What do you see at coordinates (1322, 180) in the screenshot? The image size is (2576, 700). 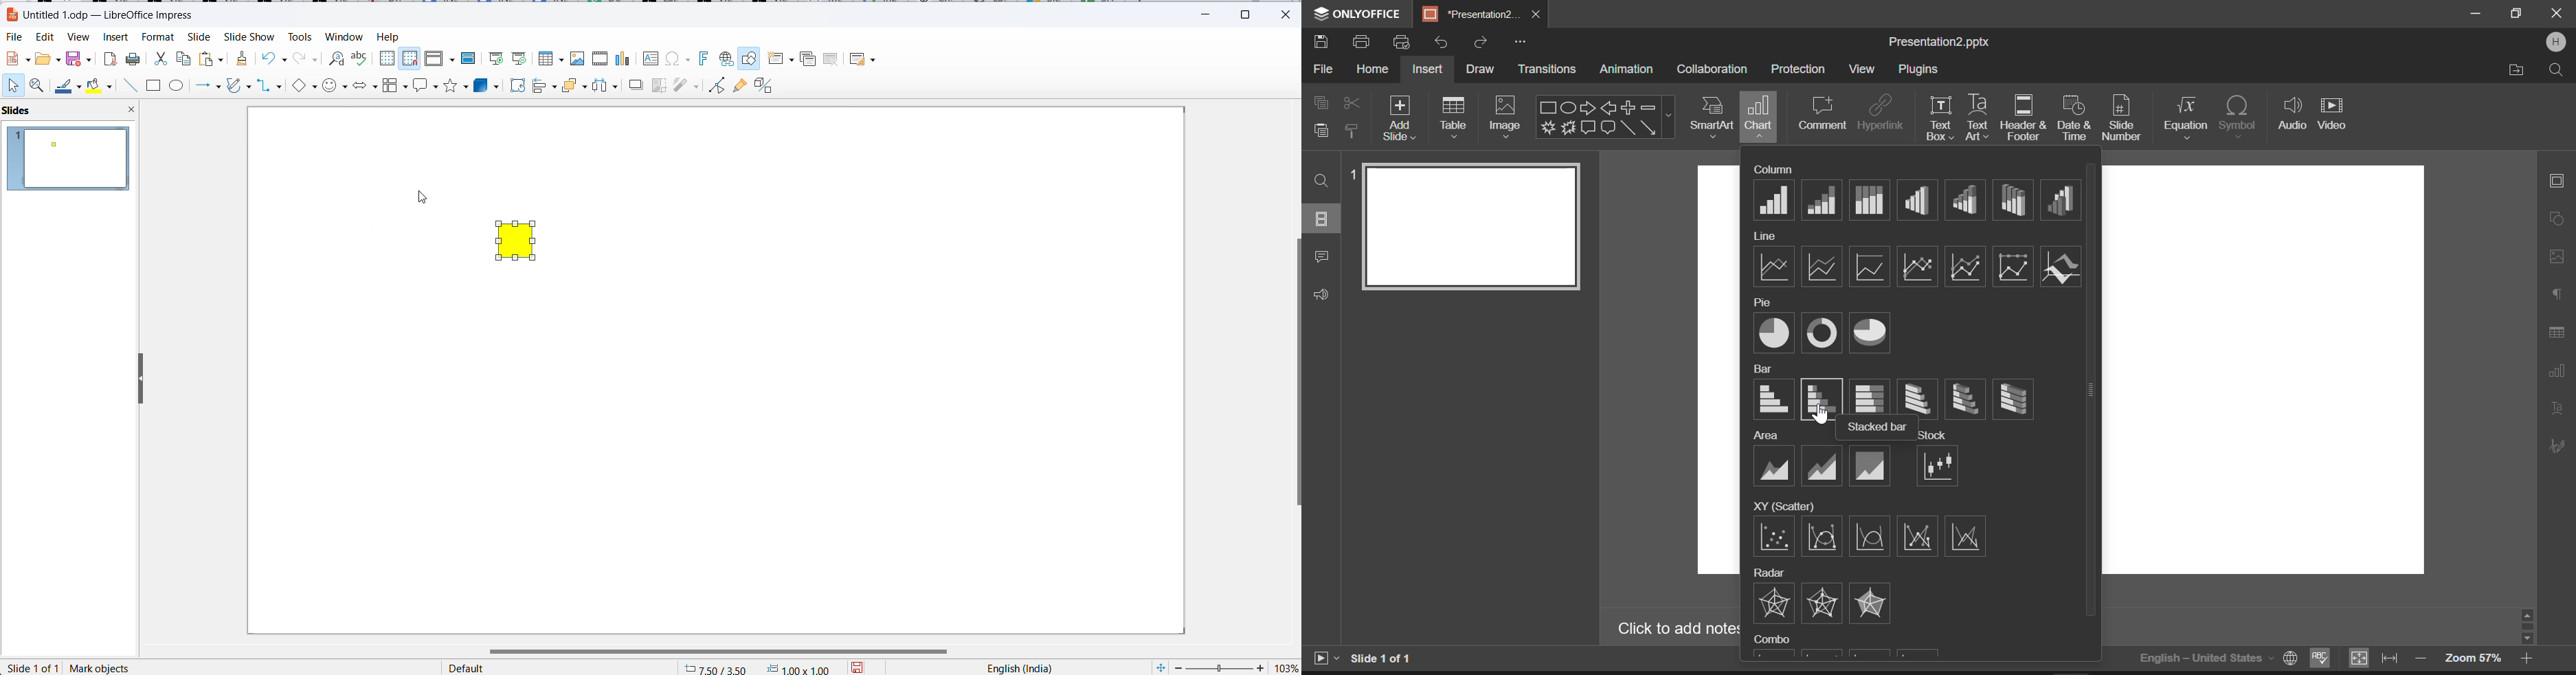 I see `Find` at bounding box center [1322, 180].